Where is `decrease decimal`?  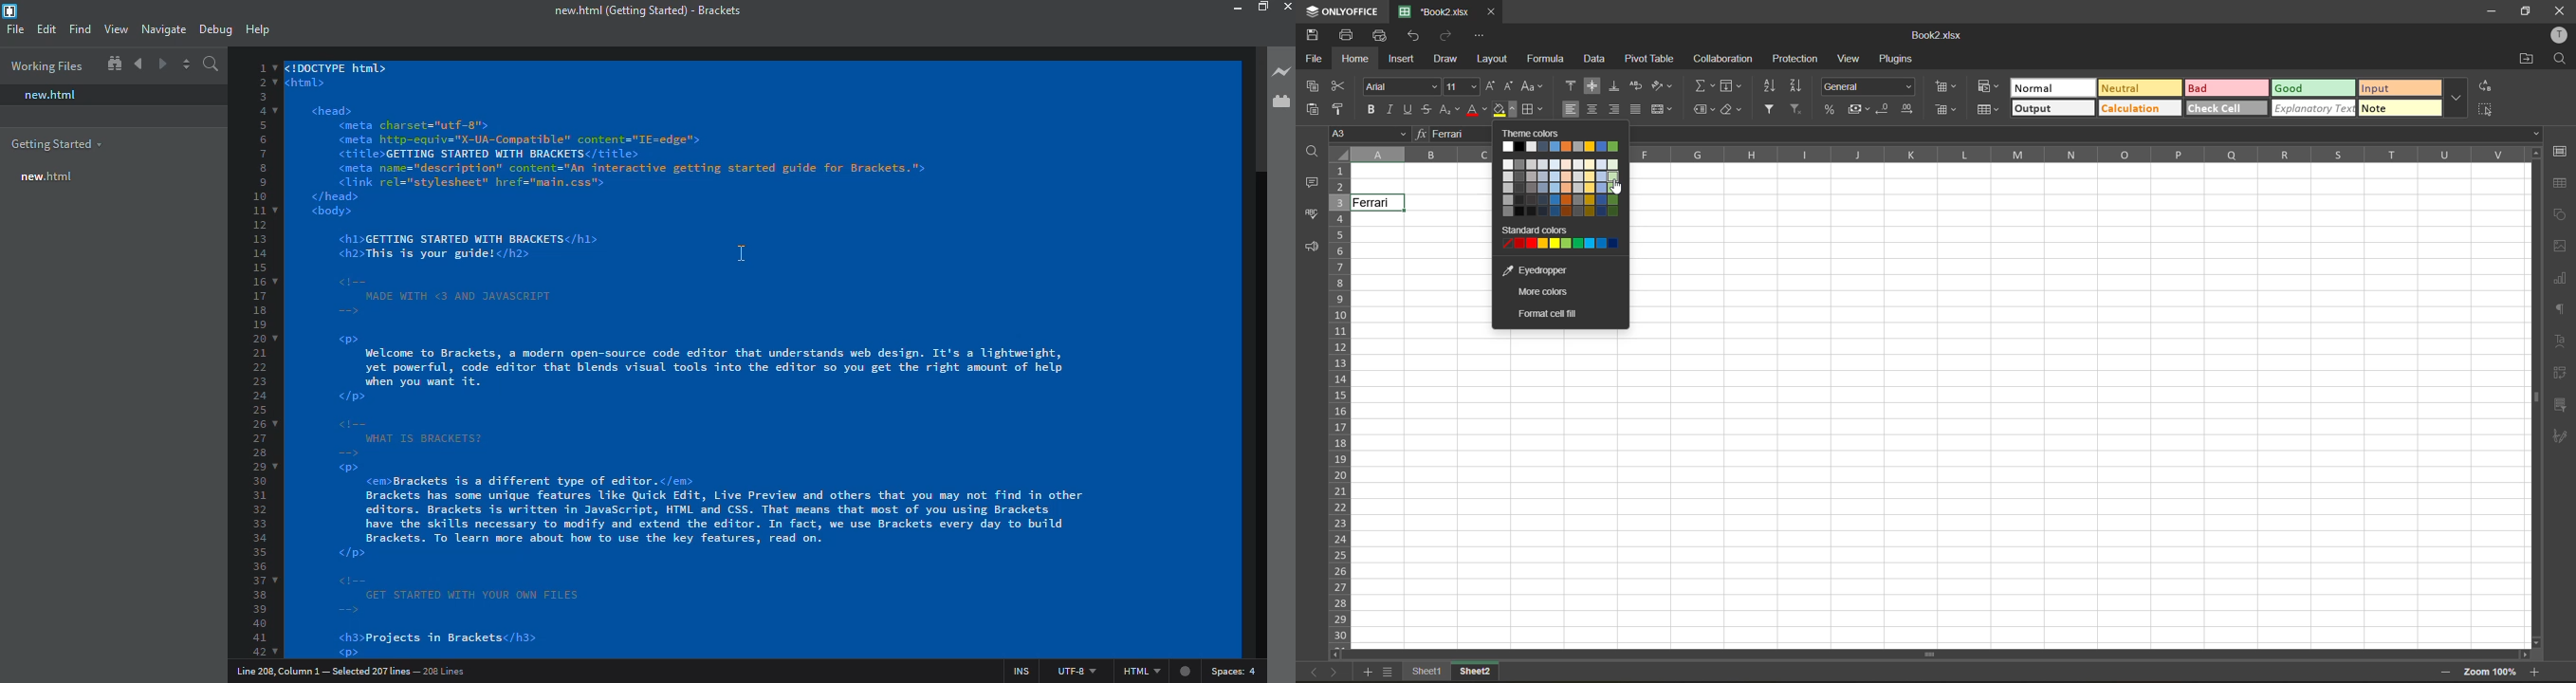 decrease decimal is located at coordinates (1887, 107).